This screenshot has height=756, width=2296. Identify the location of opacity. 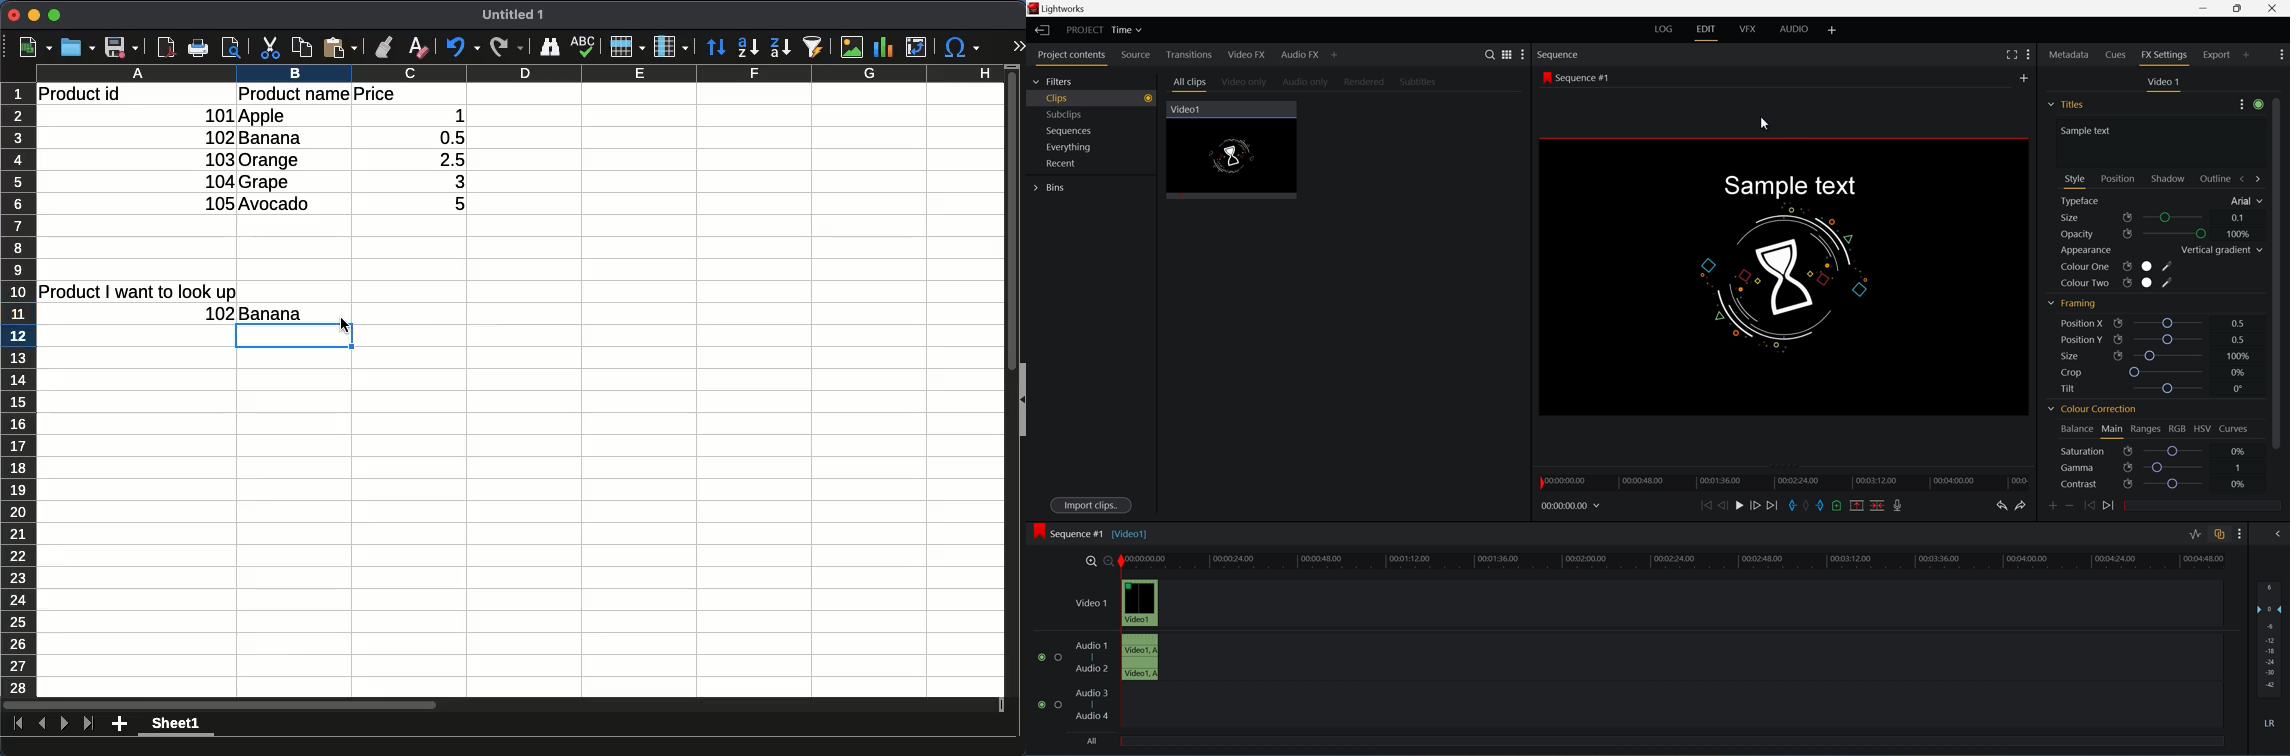
(2097, 235).